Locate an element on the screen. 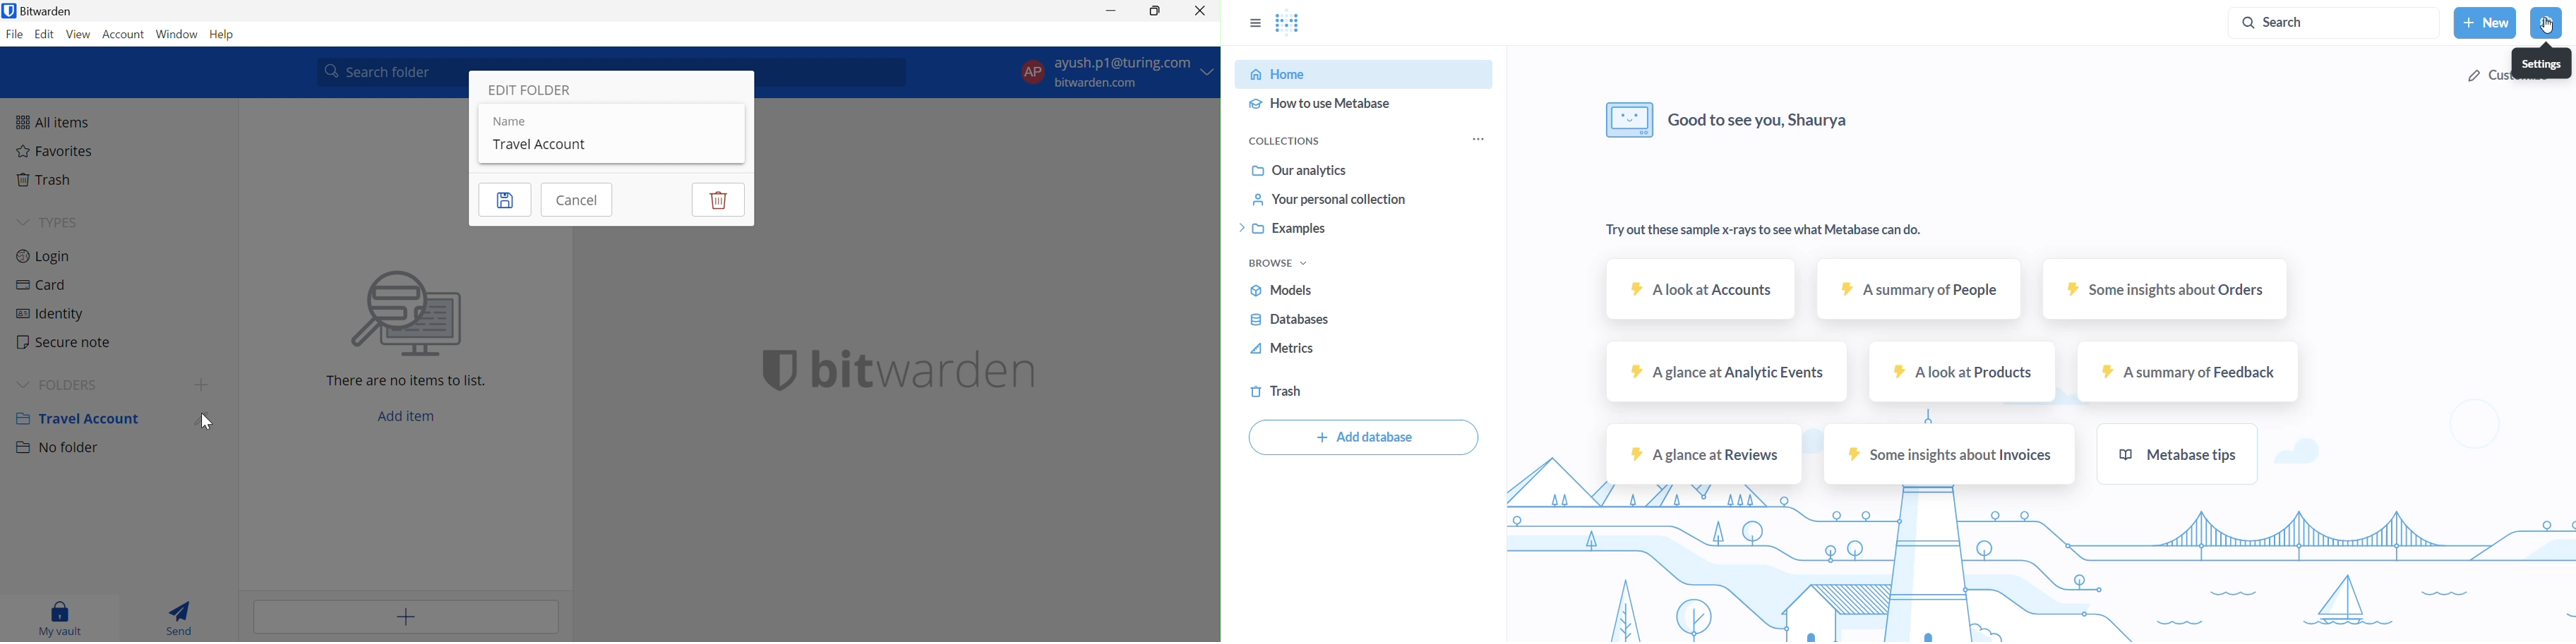 Image resolution: width=2576 pixels, height=644 pixels. Travel Accounts is located at coordinates (543, 144).